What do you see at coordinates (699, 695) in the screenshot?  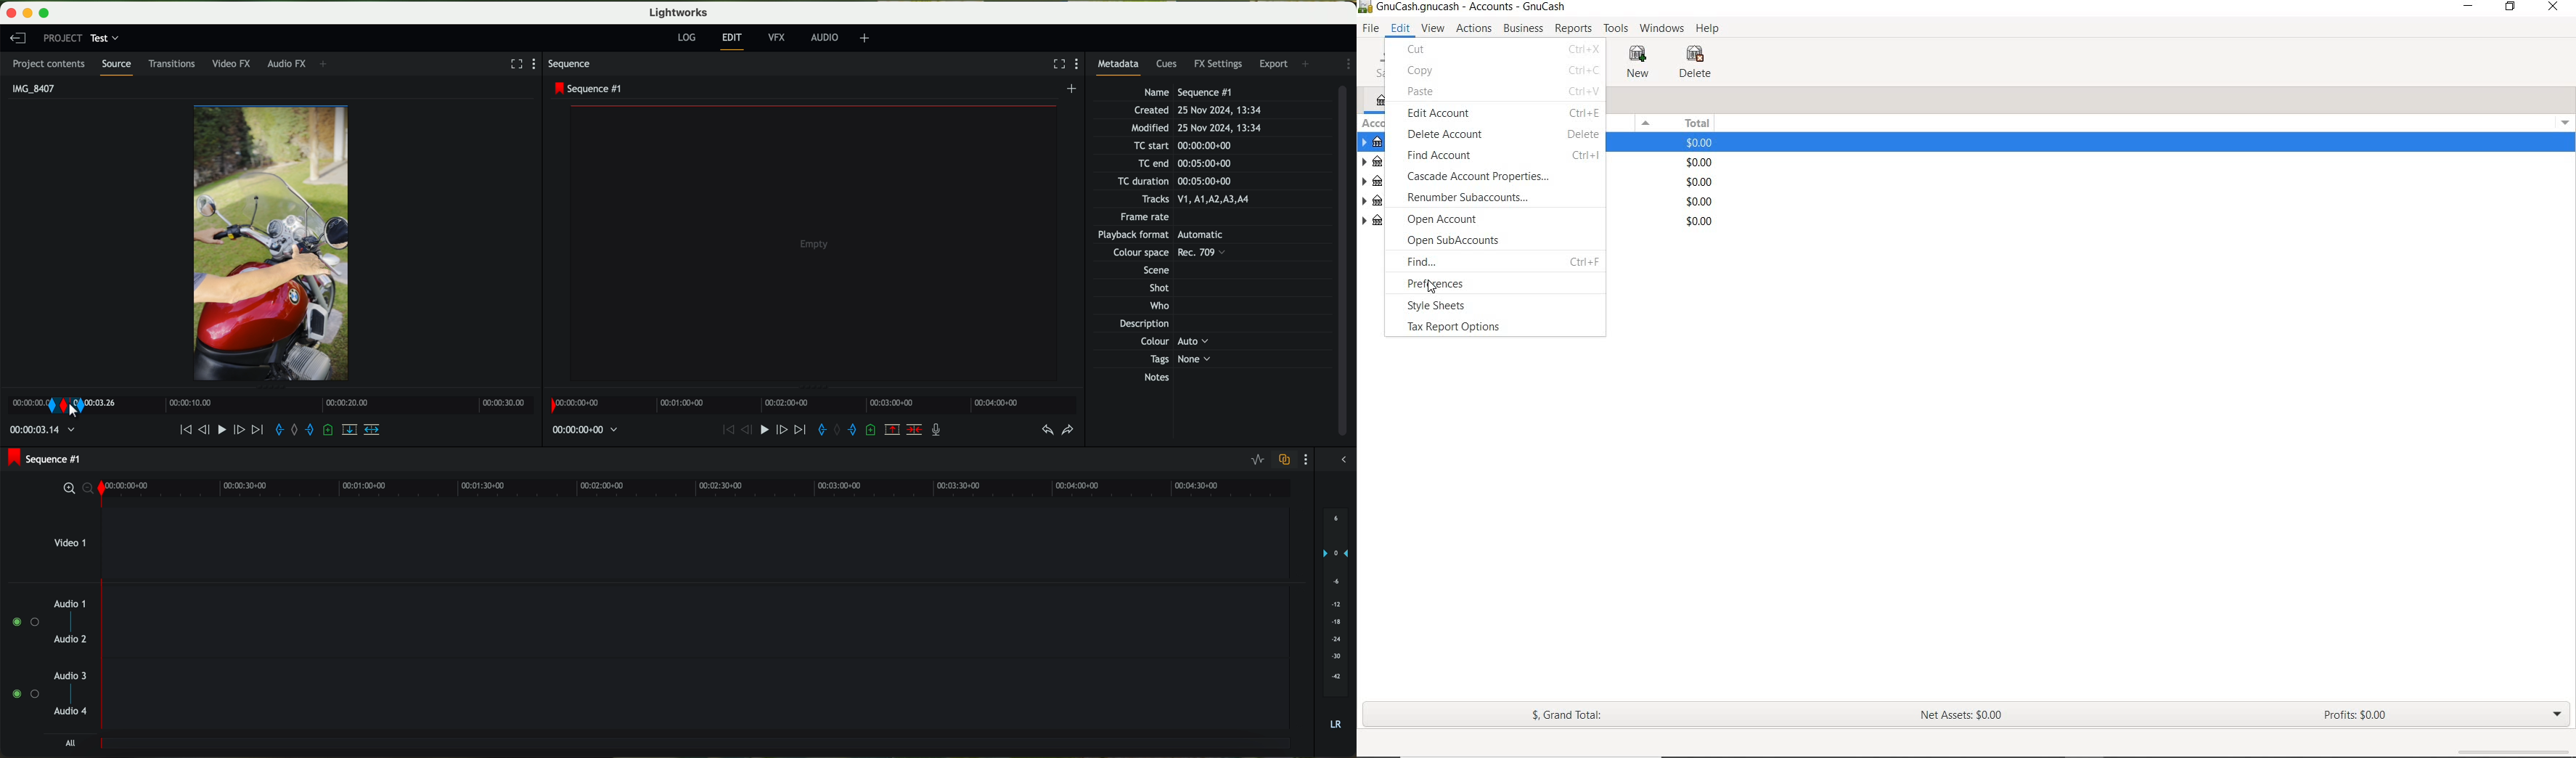 I see `track` at bounding box center [699, 695].